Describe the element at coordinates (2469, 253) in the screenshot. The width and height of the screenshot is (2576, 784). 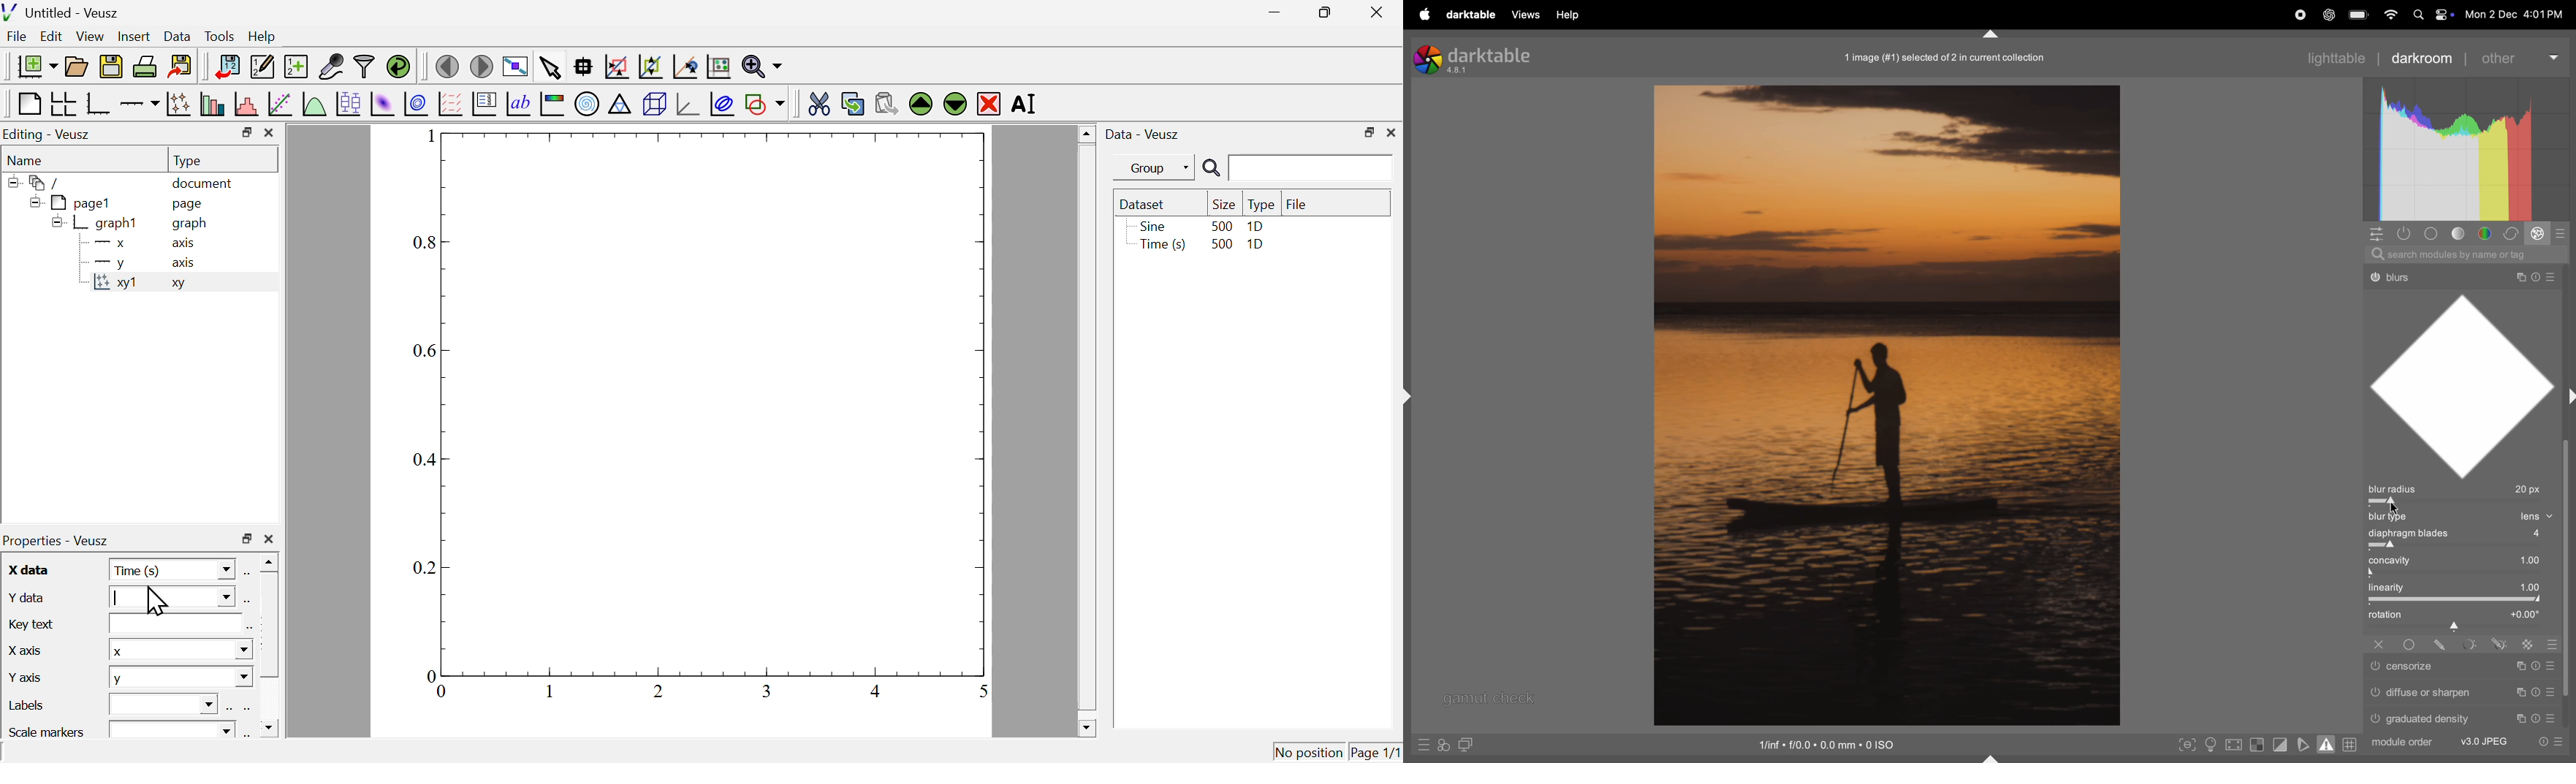
I see `search bar` at that location.